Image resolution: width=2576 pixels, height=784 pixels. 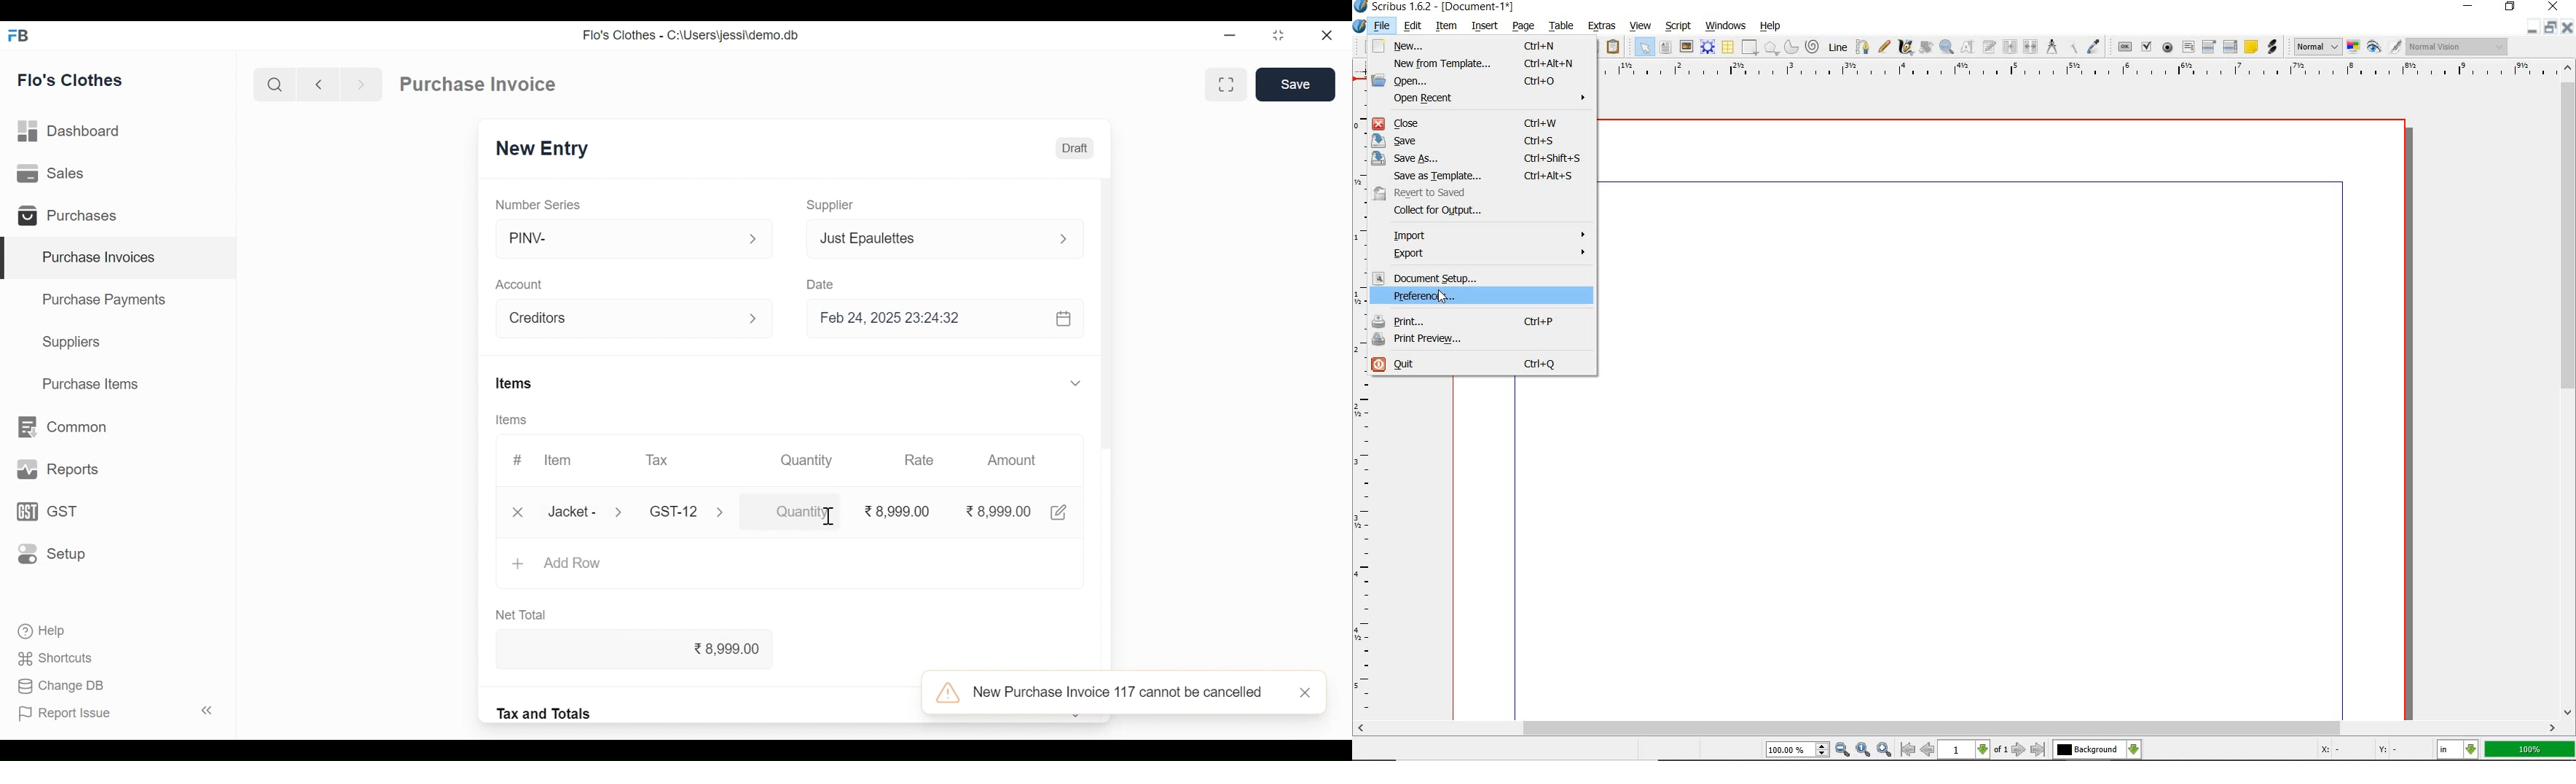 I want to click on Date, so click(x=820, y=282).